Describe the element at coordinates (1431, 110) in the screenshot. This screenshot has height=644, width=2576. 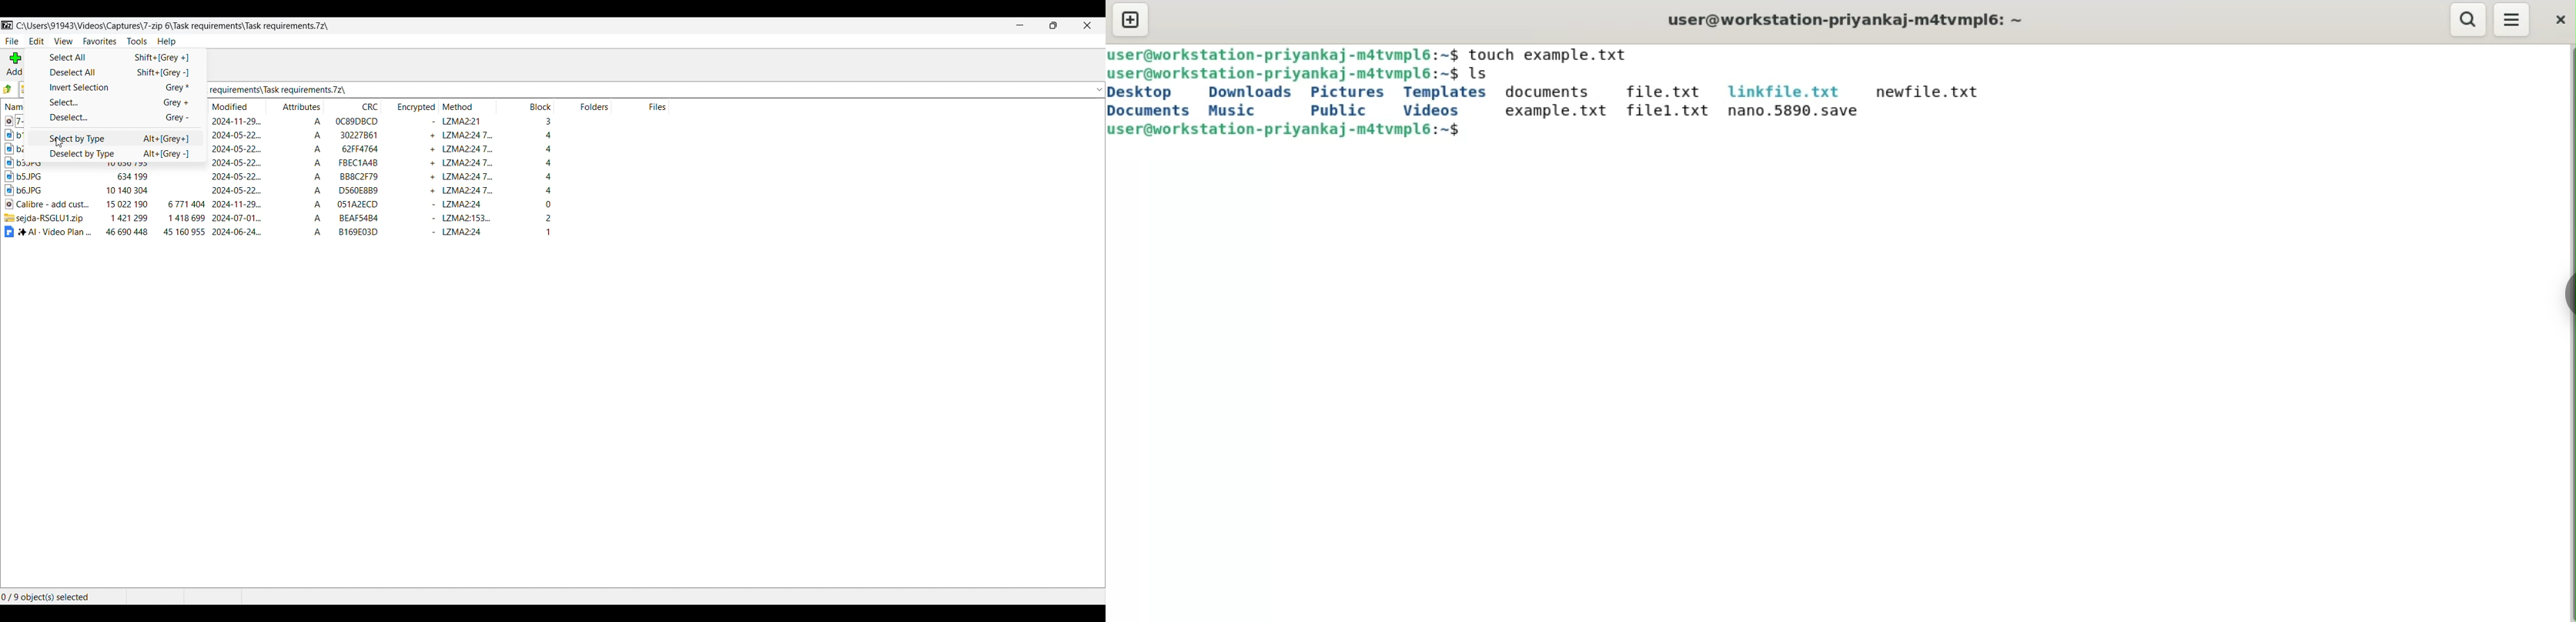
I see `videos` at that location.